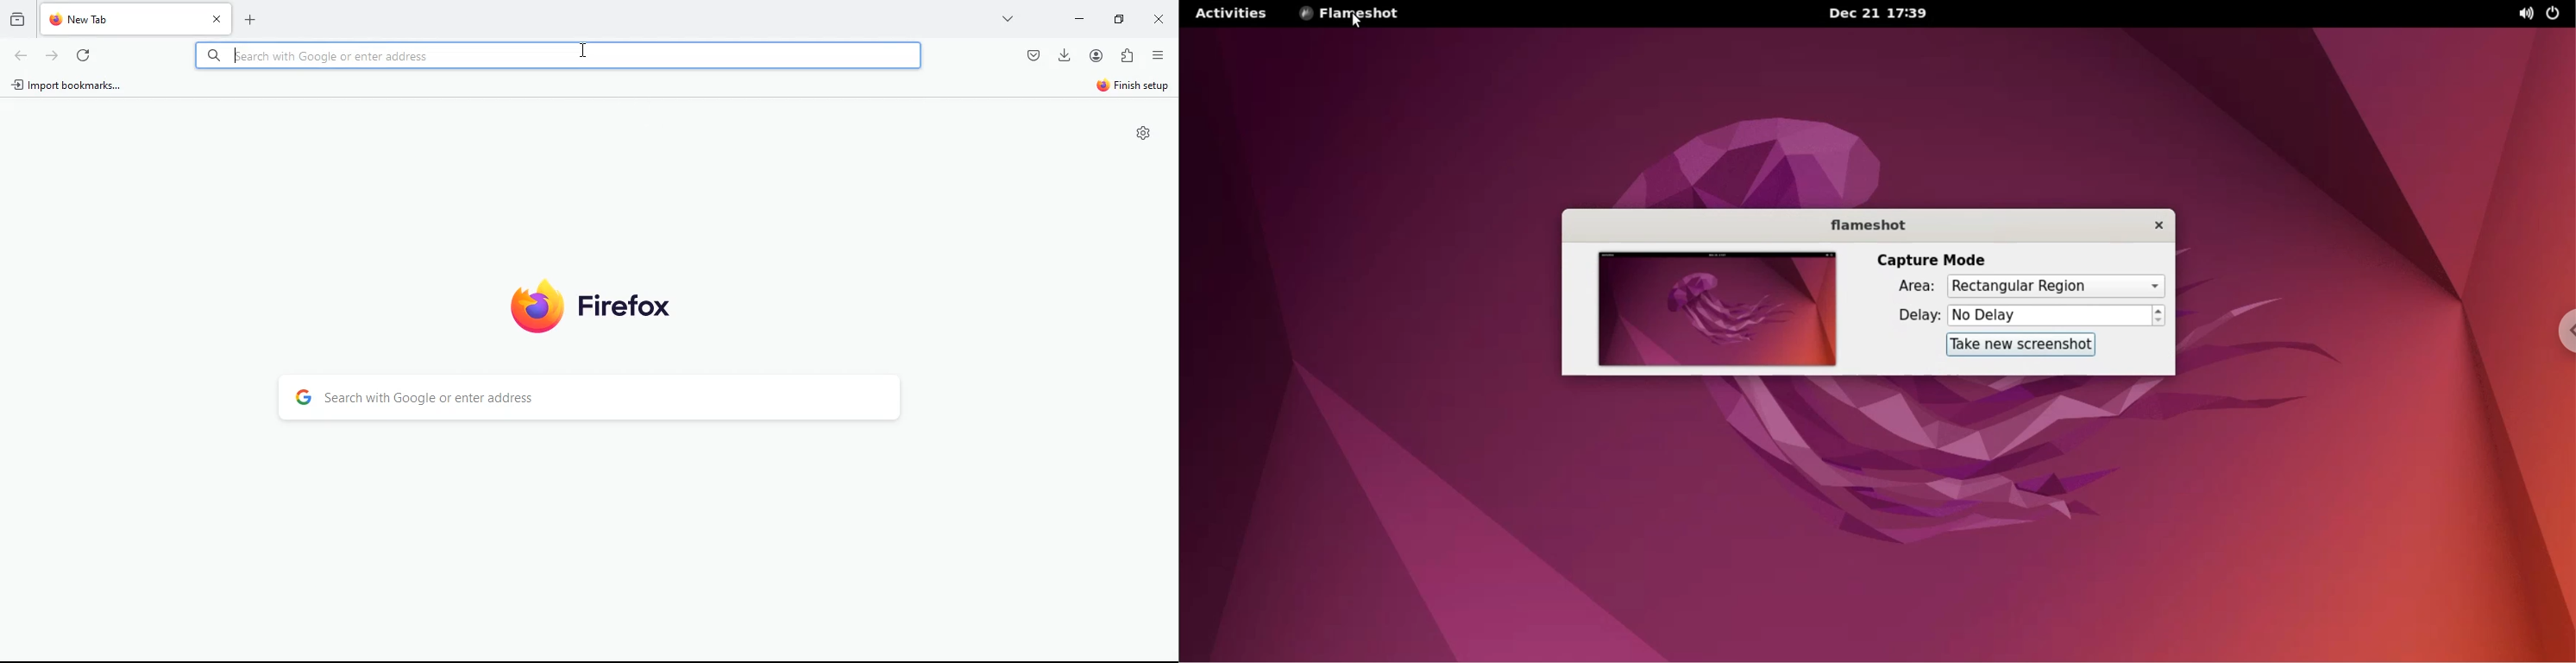 The width and height of the screenshot is (2576, 672). I want to click on back, so click(20, 55).